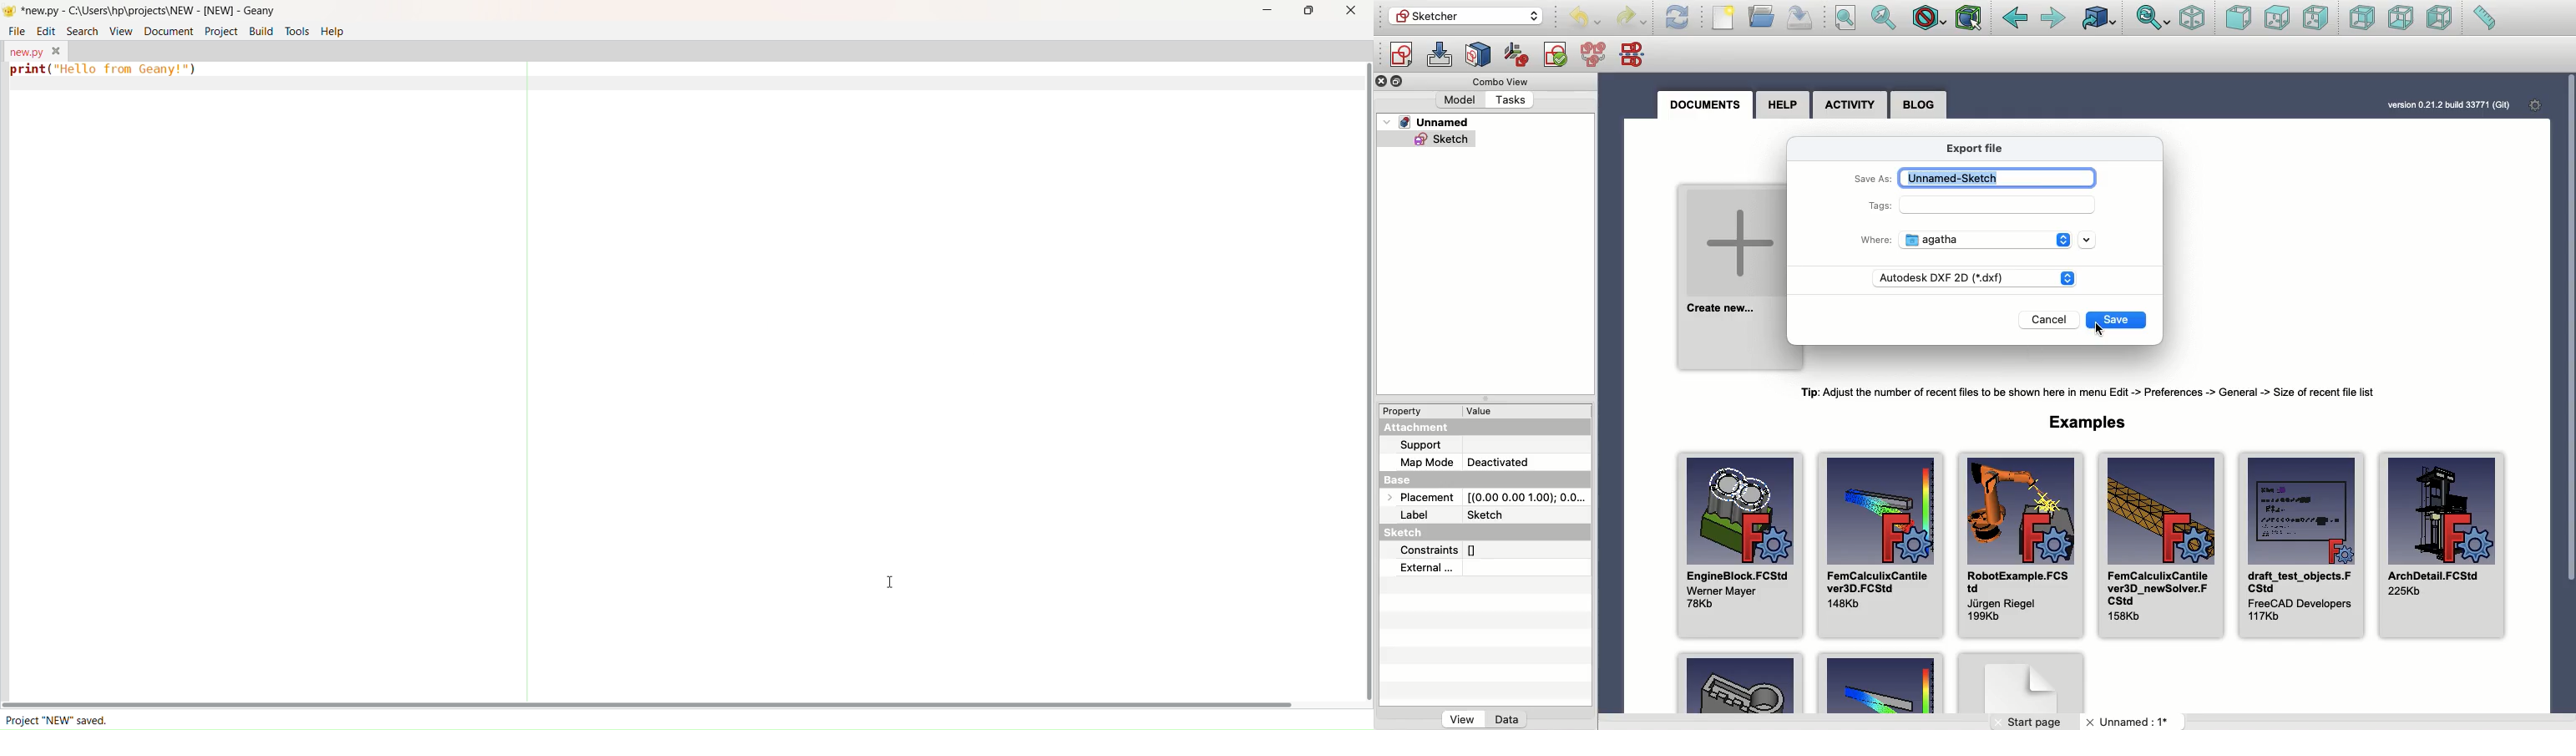 The height and width of the screenshot is (756, 2576). Describe the element at coordinates (1881, 545) in the screenshot. I see `FemCalculixCantile ver3D.FCStd 148Kb` at that location.